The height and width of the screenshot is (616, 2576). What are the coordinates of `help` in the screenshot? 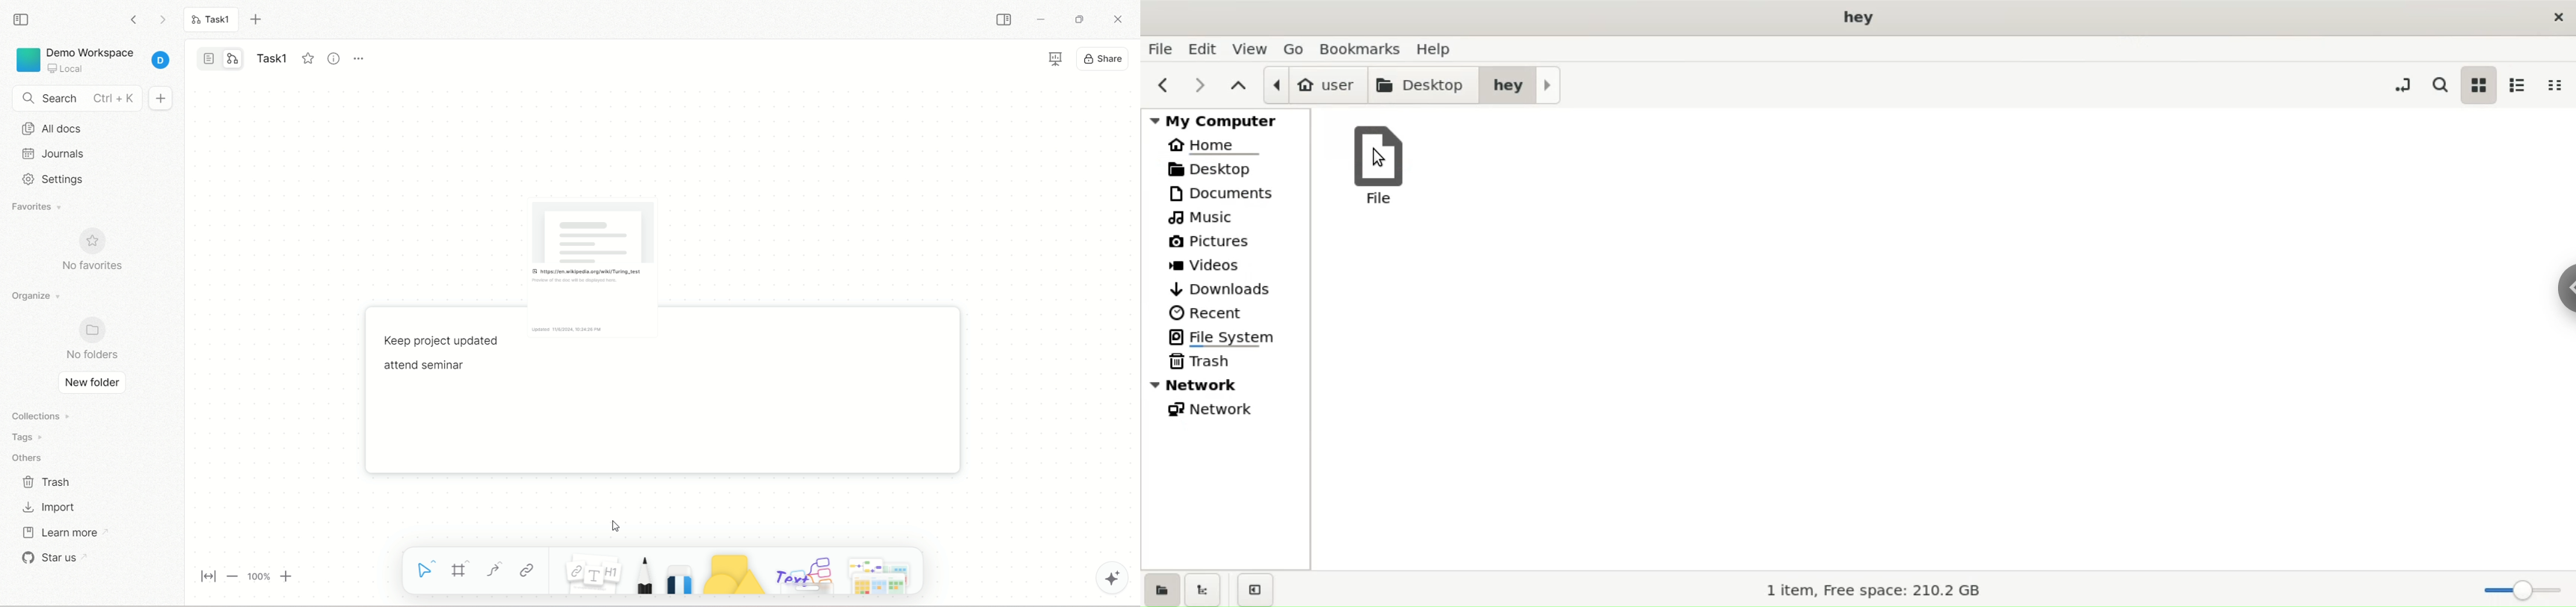 It's located at (1437, 50).